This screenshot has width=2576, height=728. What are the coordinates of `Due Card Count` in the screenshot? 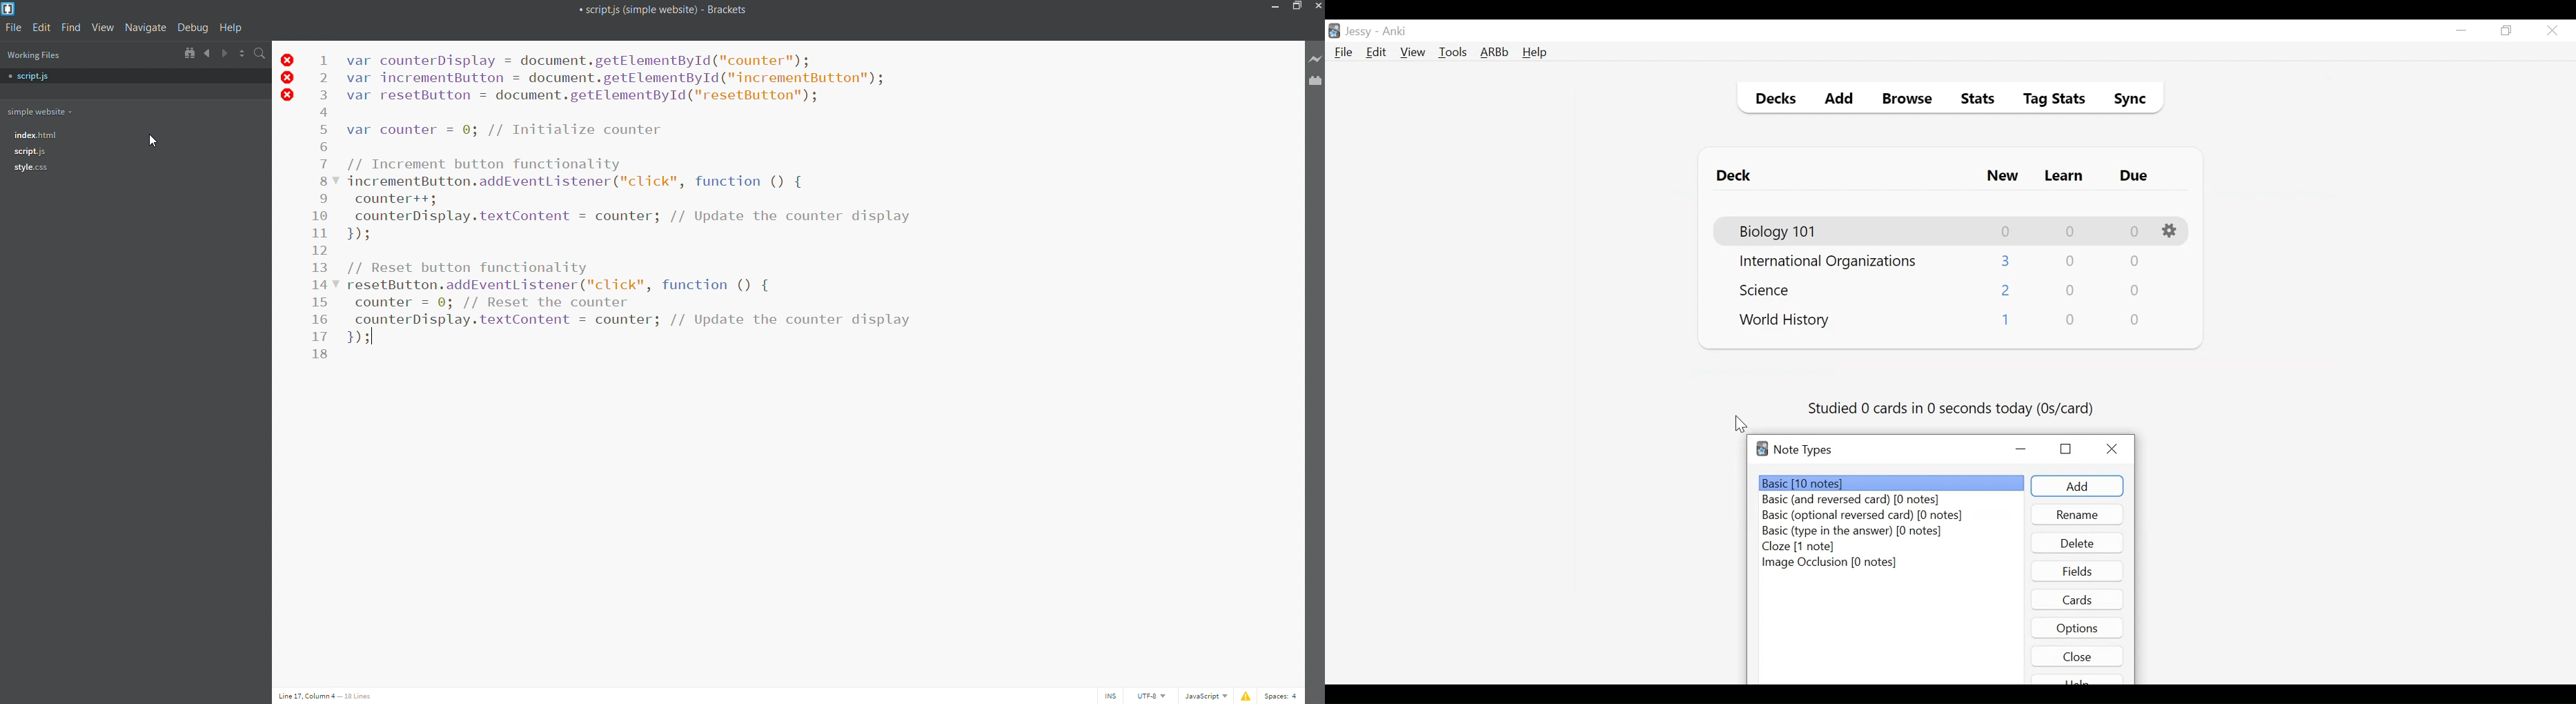 It's located at (2136, 291).